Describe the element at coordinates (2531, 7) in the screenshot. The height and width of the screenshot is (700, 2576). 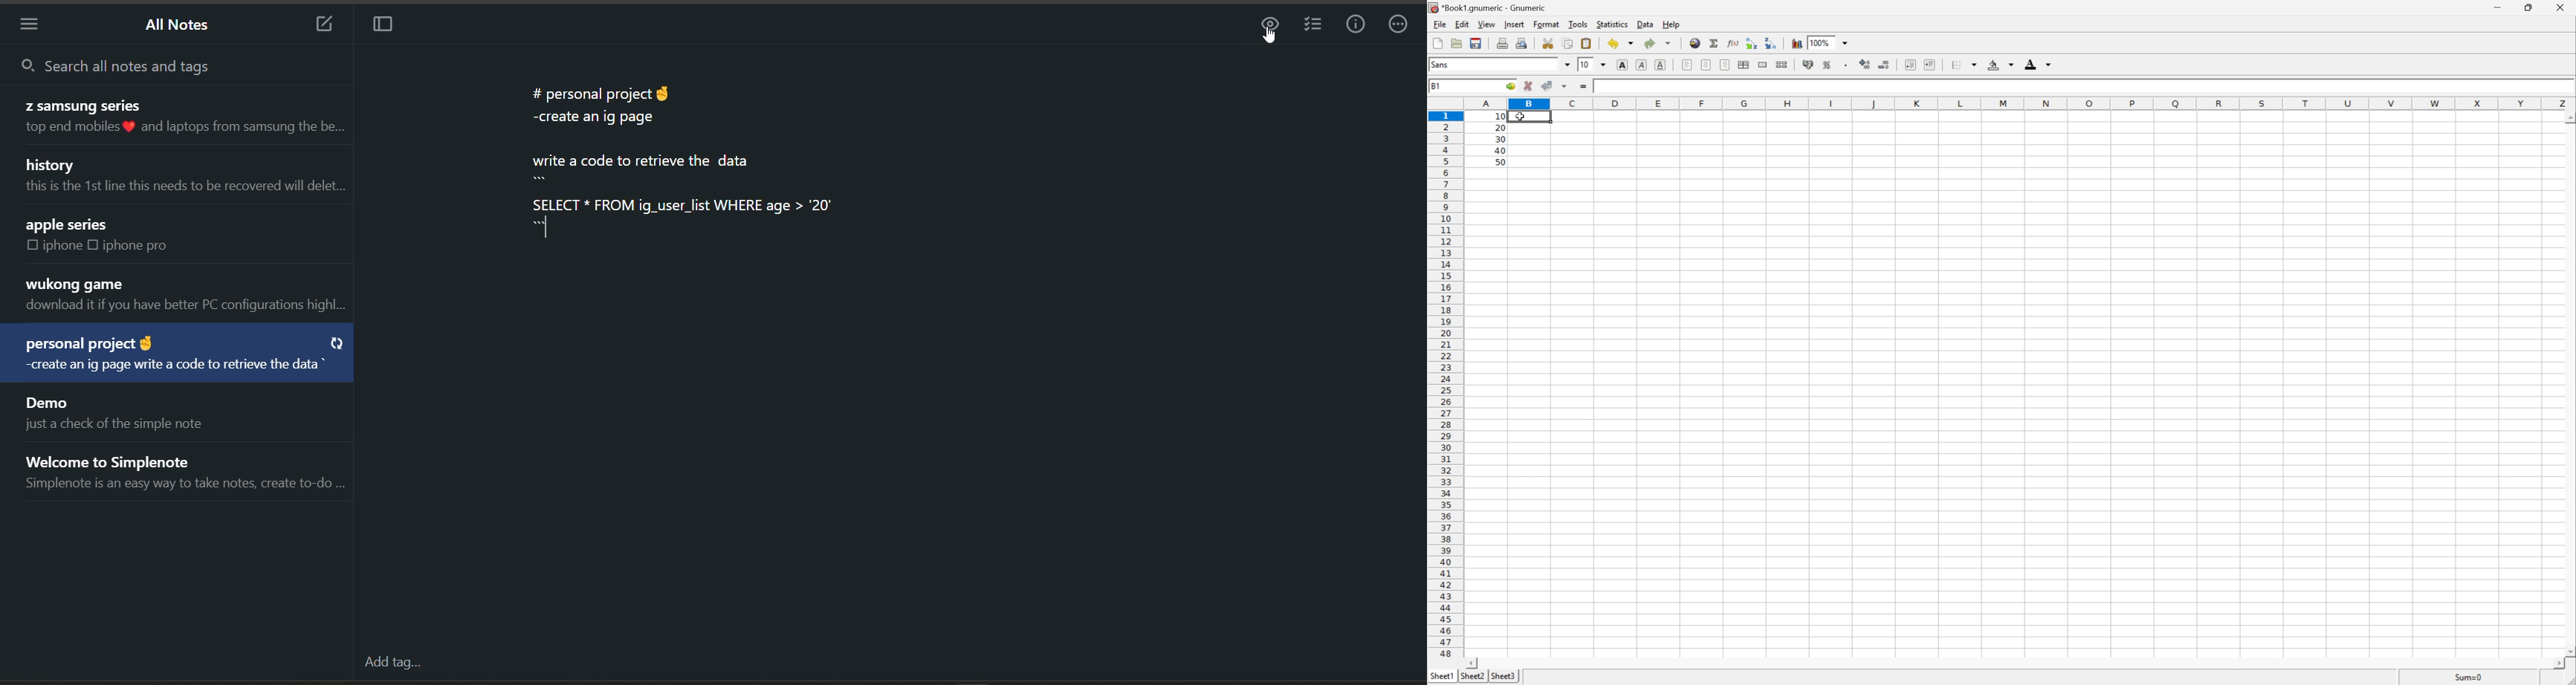
I see `Restore Down` at that location.